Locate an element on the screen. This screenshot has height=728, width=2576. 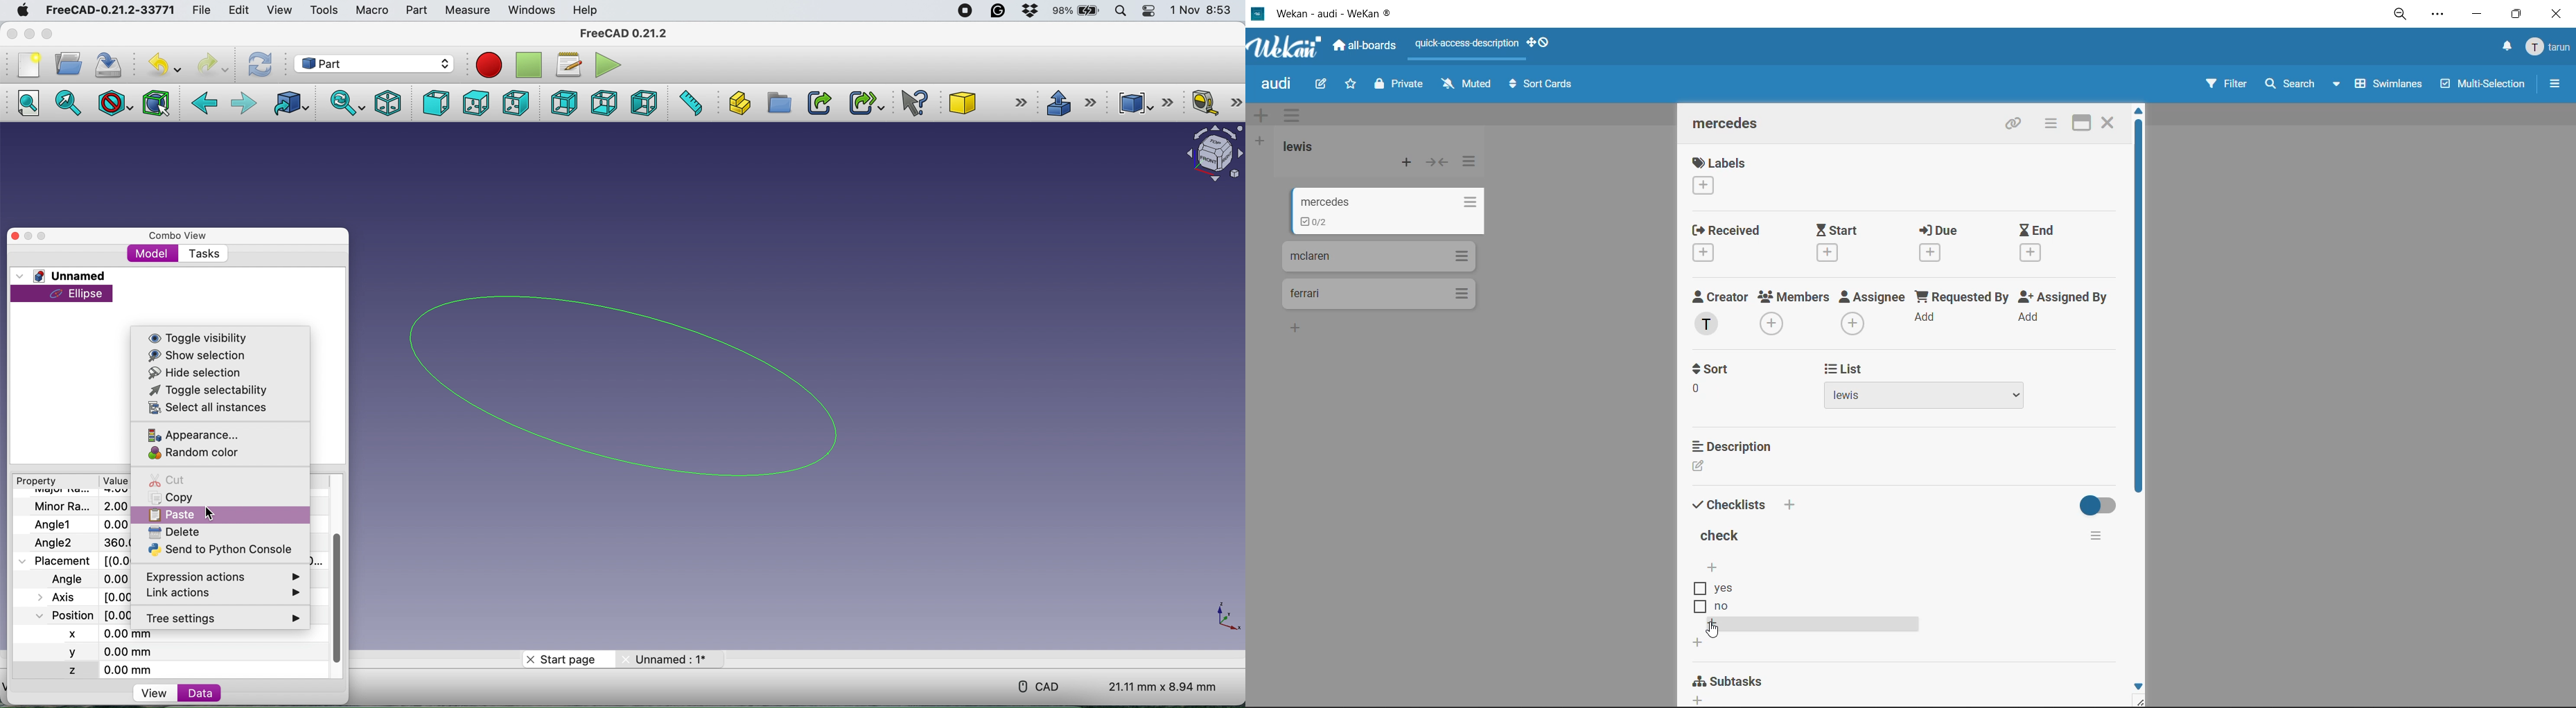
minimize is located at coordinates (2476, 17).